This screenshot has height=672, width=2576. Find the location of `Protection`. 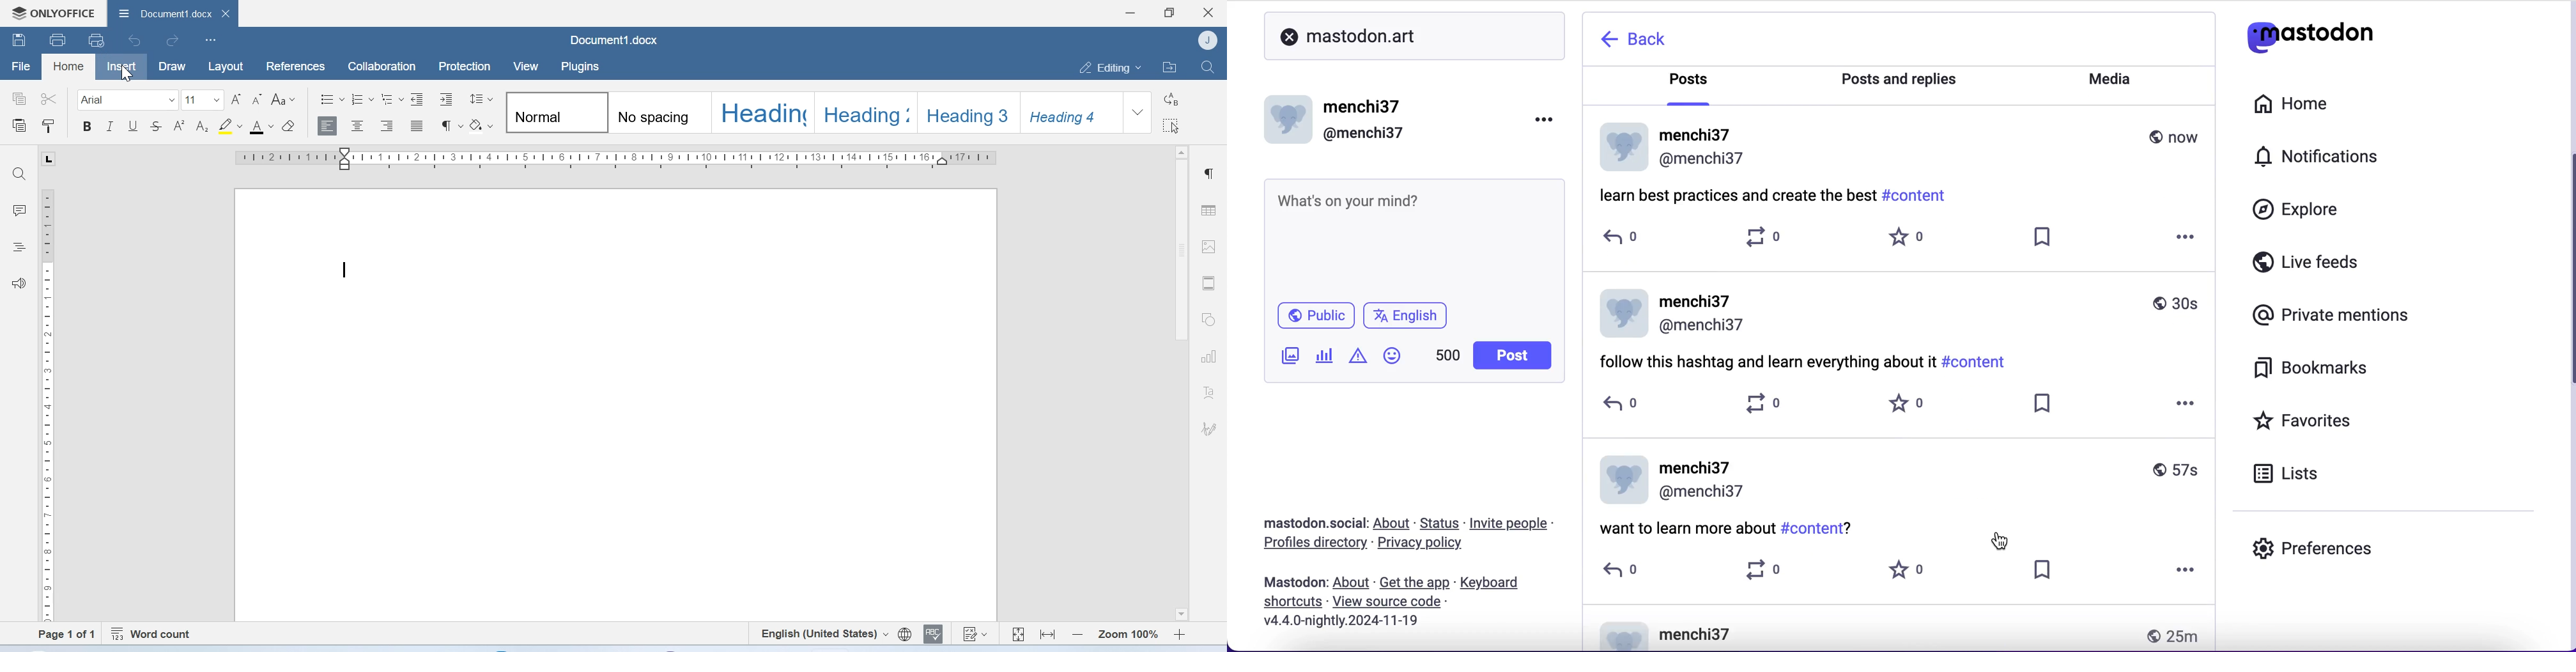

Protection is located at coordinates (466, 67).